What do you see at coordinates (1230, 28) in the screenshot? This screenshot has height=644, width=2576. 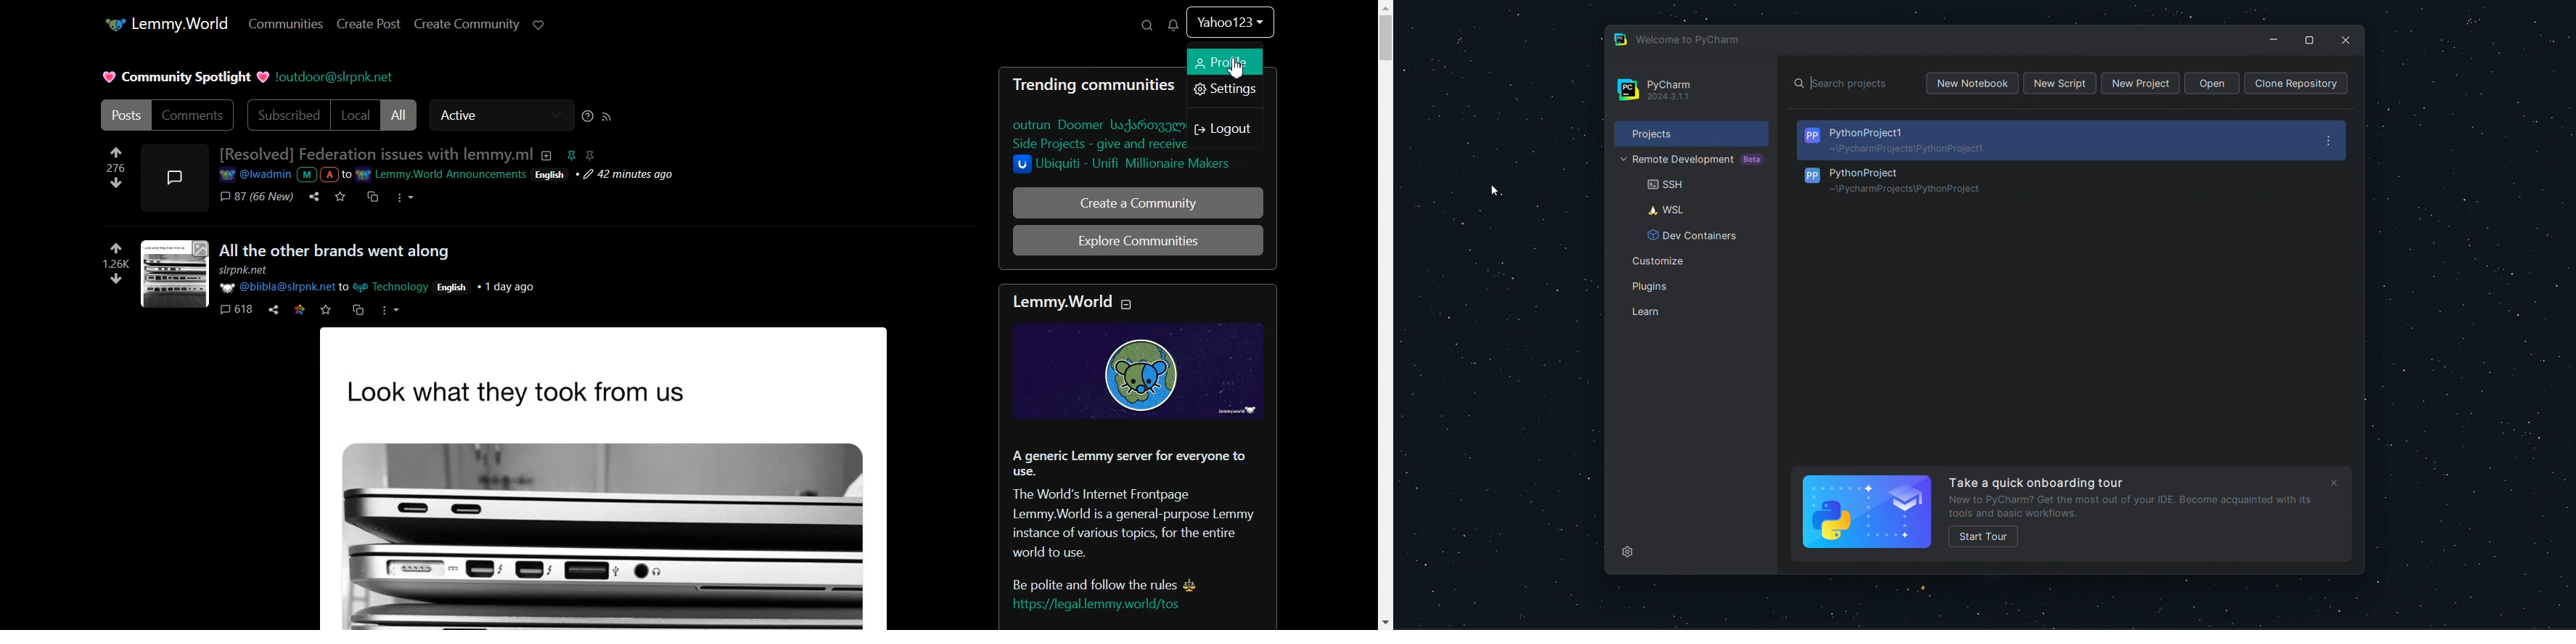 I see `Profile` at bounding box center [1230, 28].